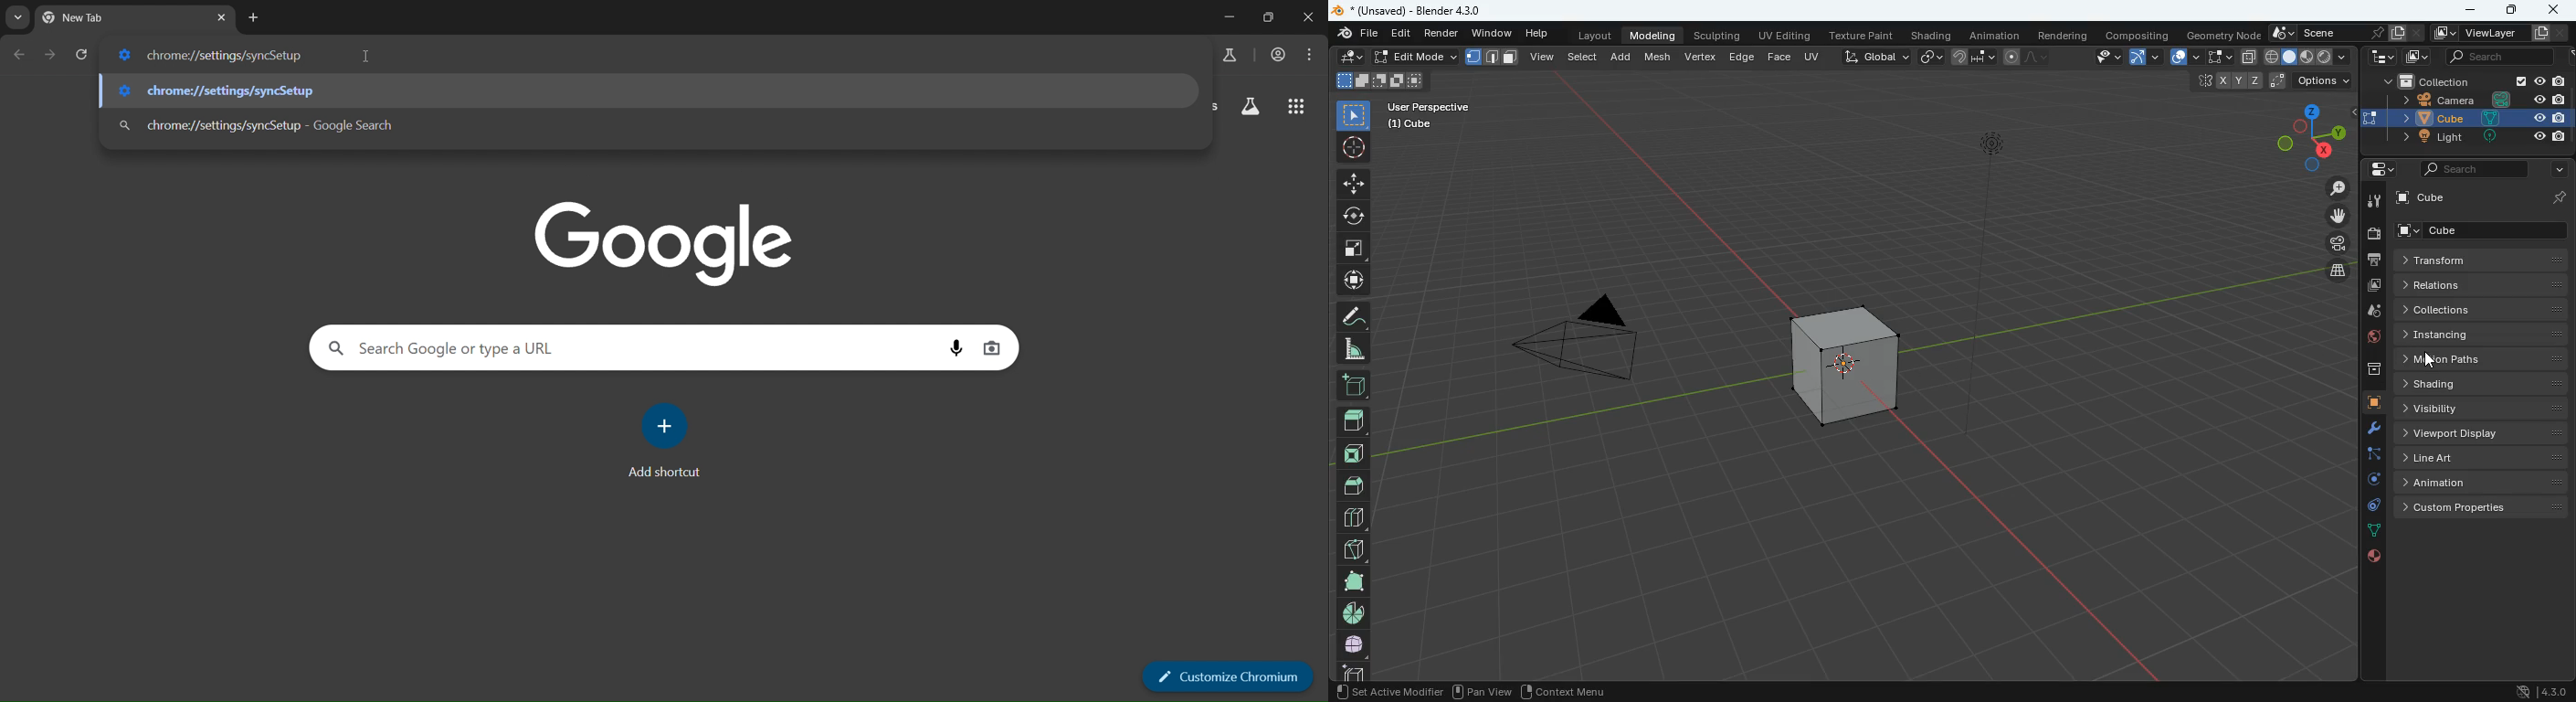 The image size is (2576, 728). Describe the element at coordinates (1661, 56) in the screenshot. I see `mesh` at that location.